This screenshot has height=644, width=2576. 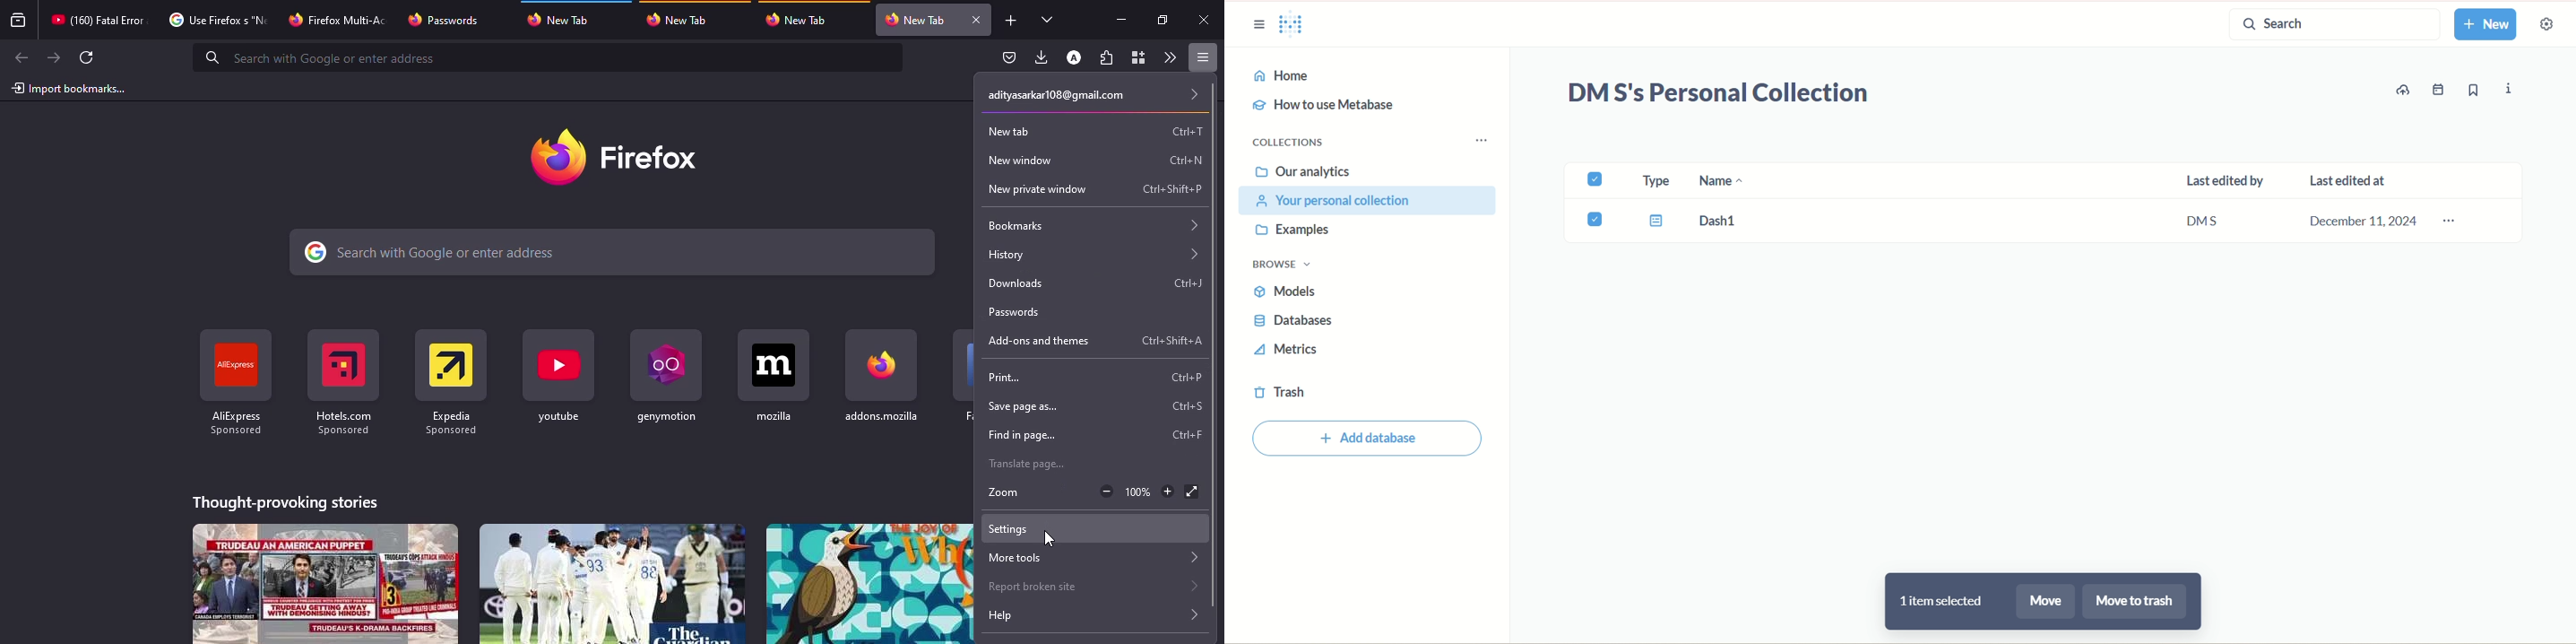 What do you see at coordinates (869, 583) in the screenshot?
I see `stories` at bounding box center [869, 583].